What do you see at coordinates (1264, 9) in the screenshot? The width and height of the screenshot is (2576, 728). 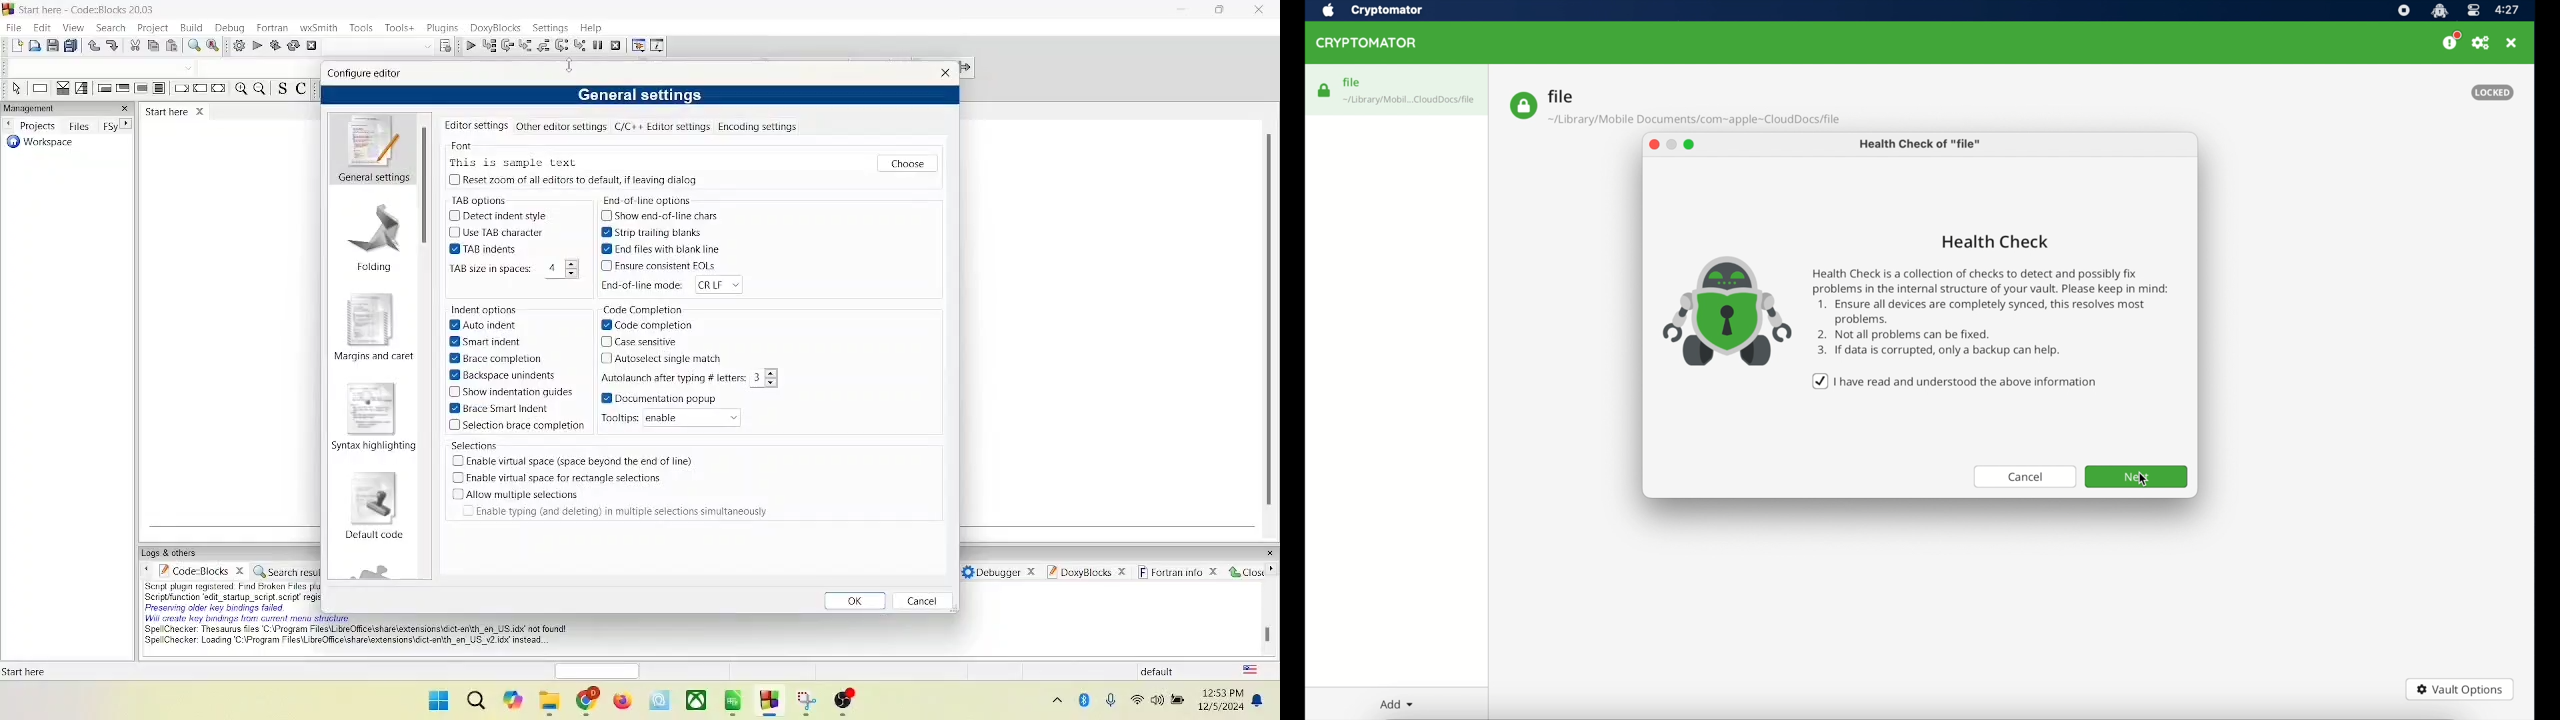 I see `close` at bounding box center [1264, 9].